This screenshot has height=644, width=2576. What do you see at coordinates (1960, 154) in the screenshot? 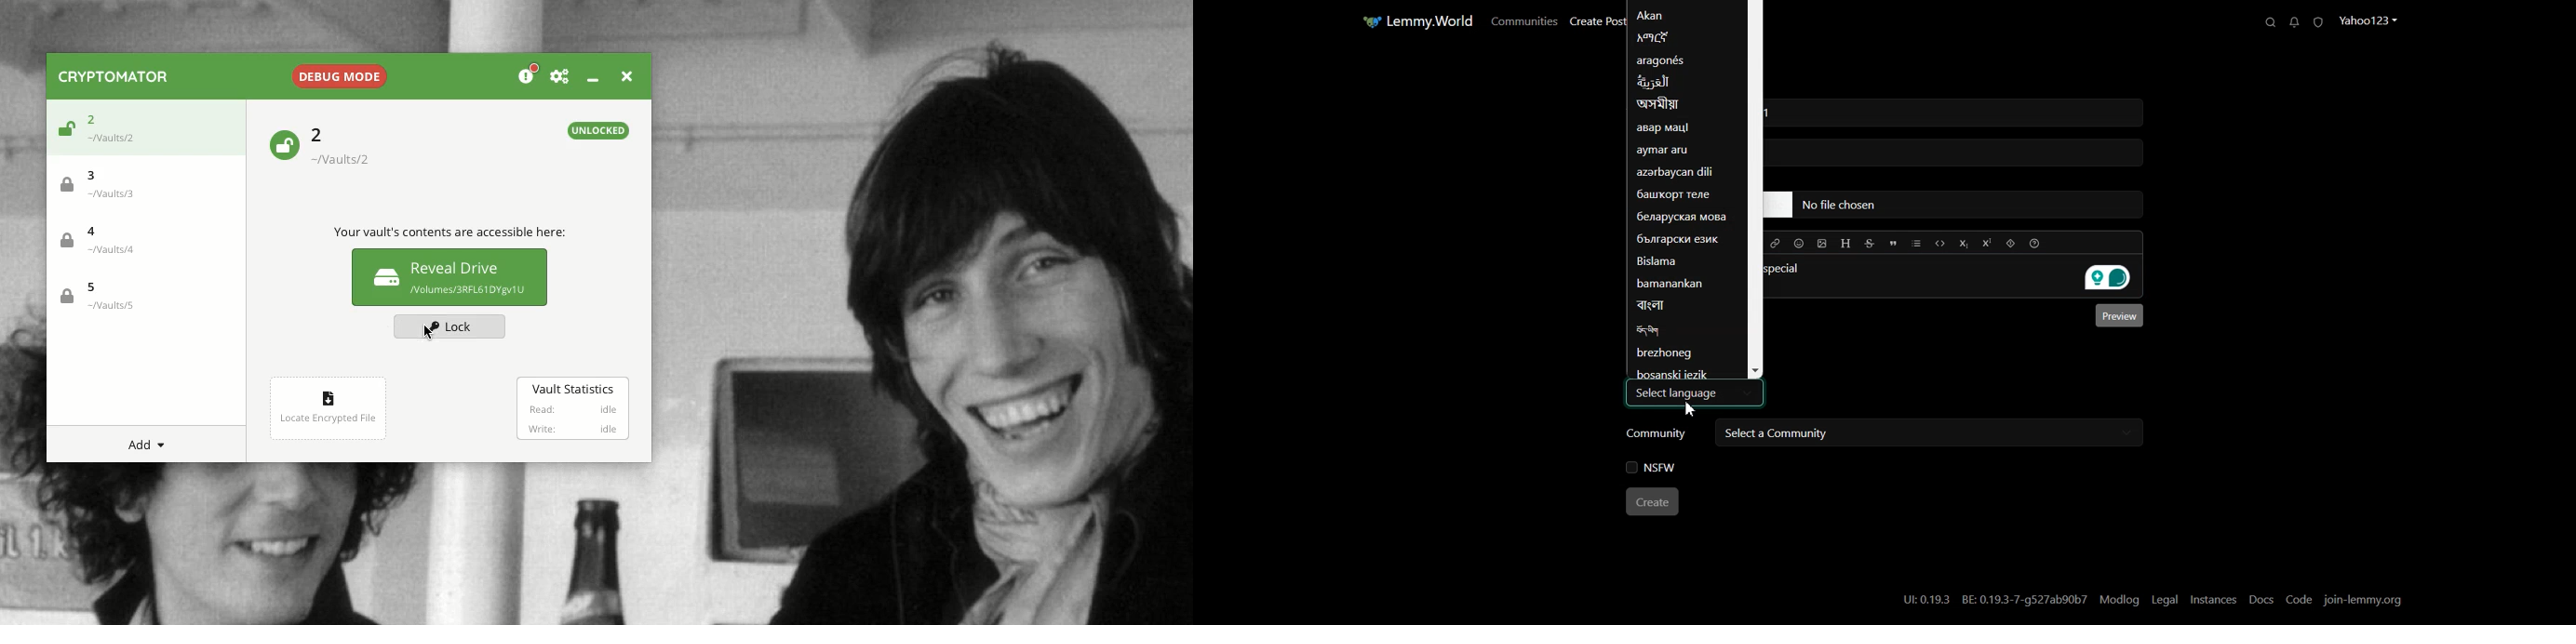
I see `typing field` at bounding box center [1960, 154].